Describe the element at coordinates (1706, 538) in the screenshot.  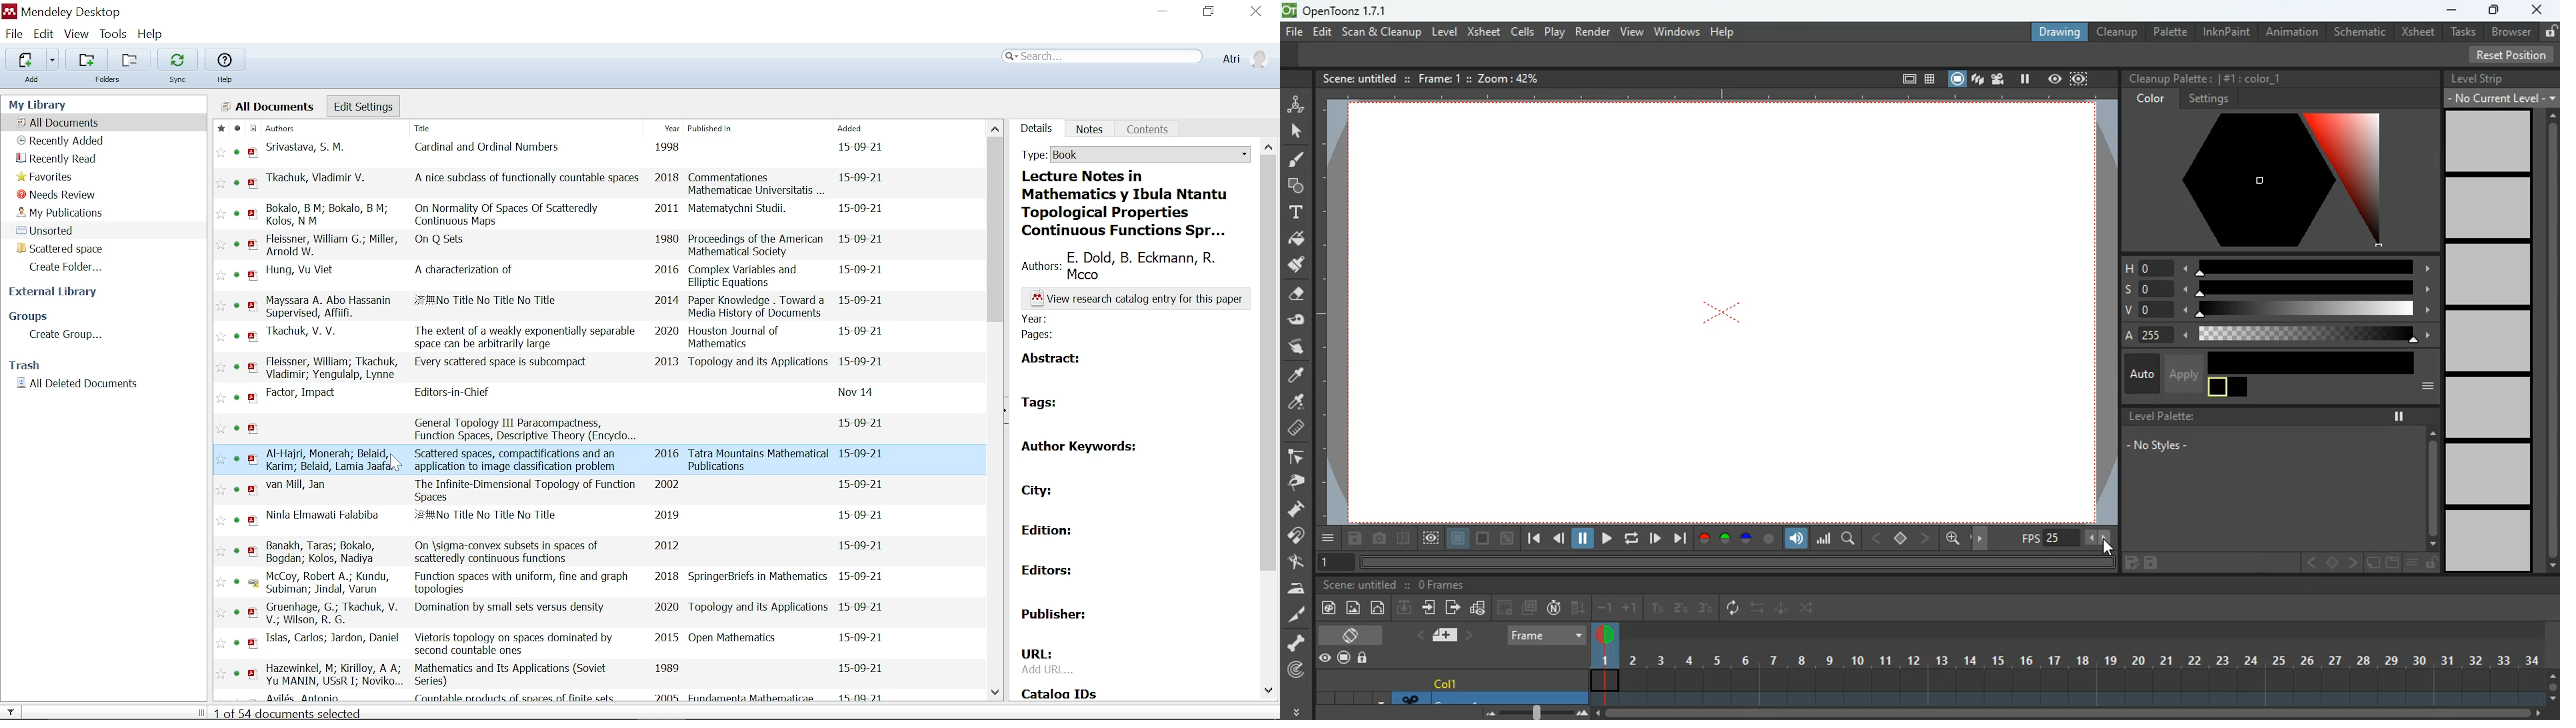
I see `red` at that location.